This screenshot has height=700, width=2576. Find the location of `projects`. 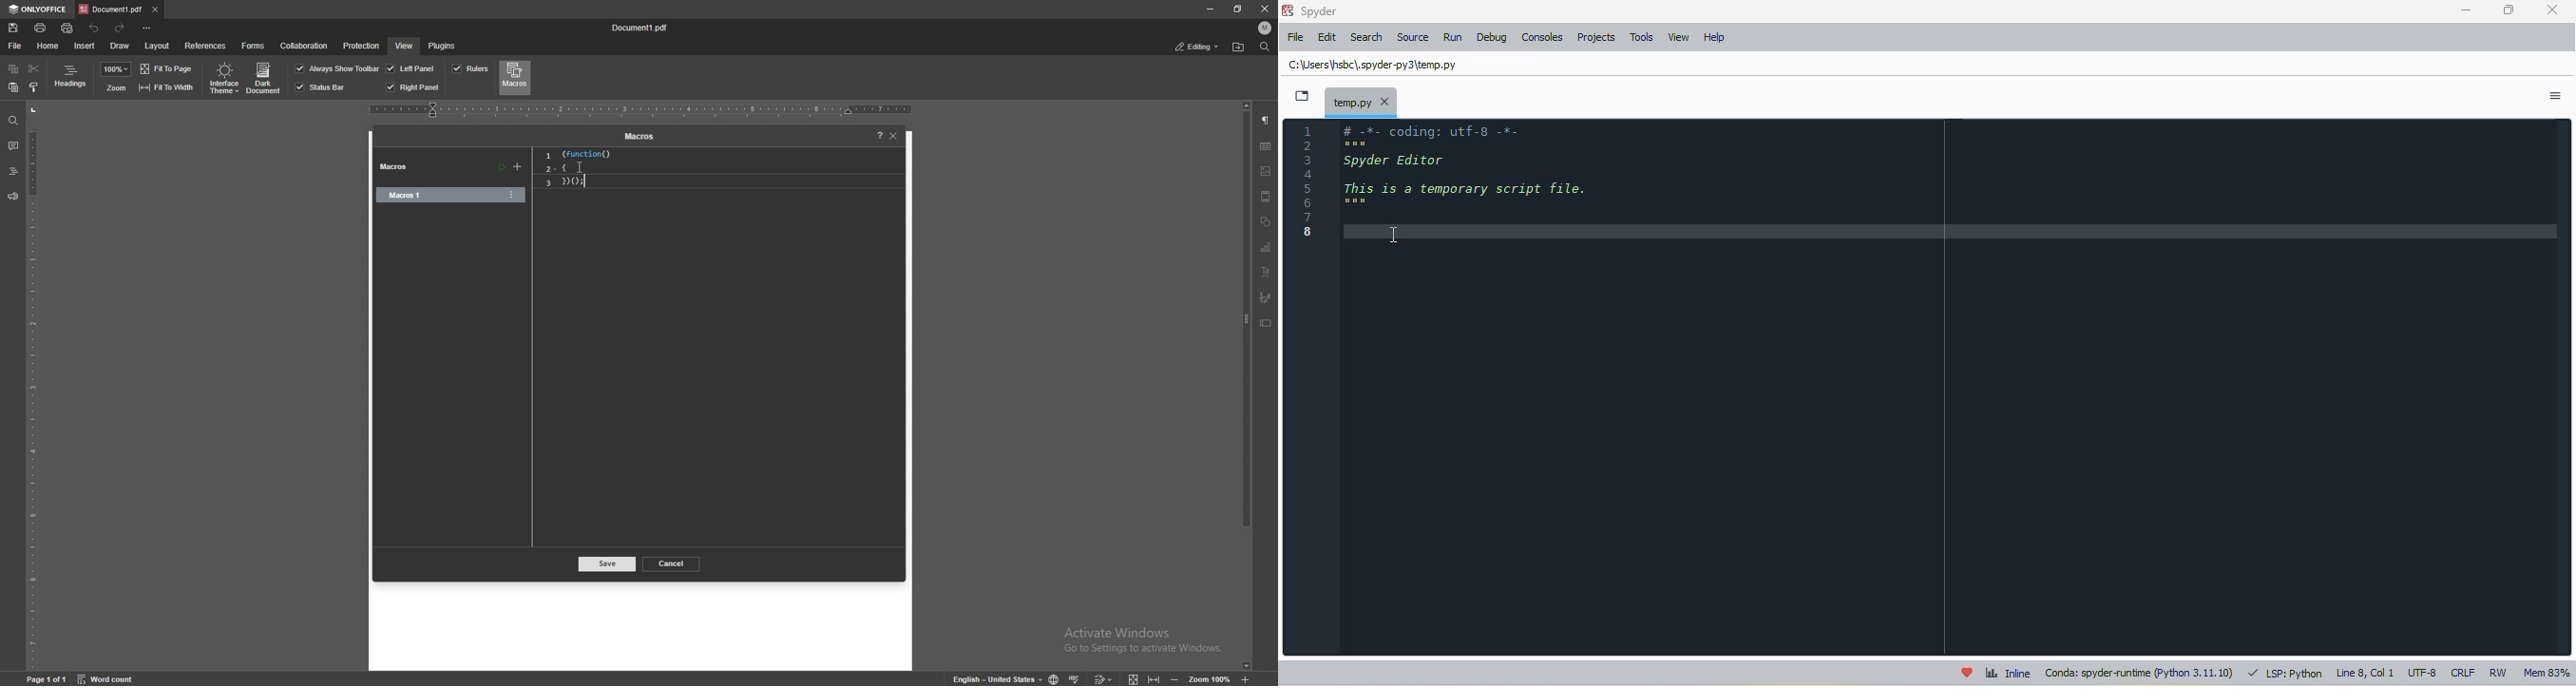

projects is located at coordinates (1596, 37).